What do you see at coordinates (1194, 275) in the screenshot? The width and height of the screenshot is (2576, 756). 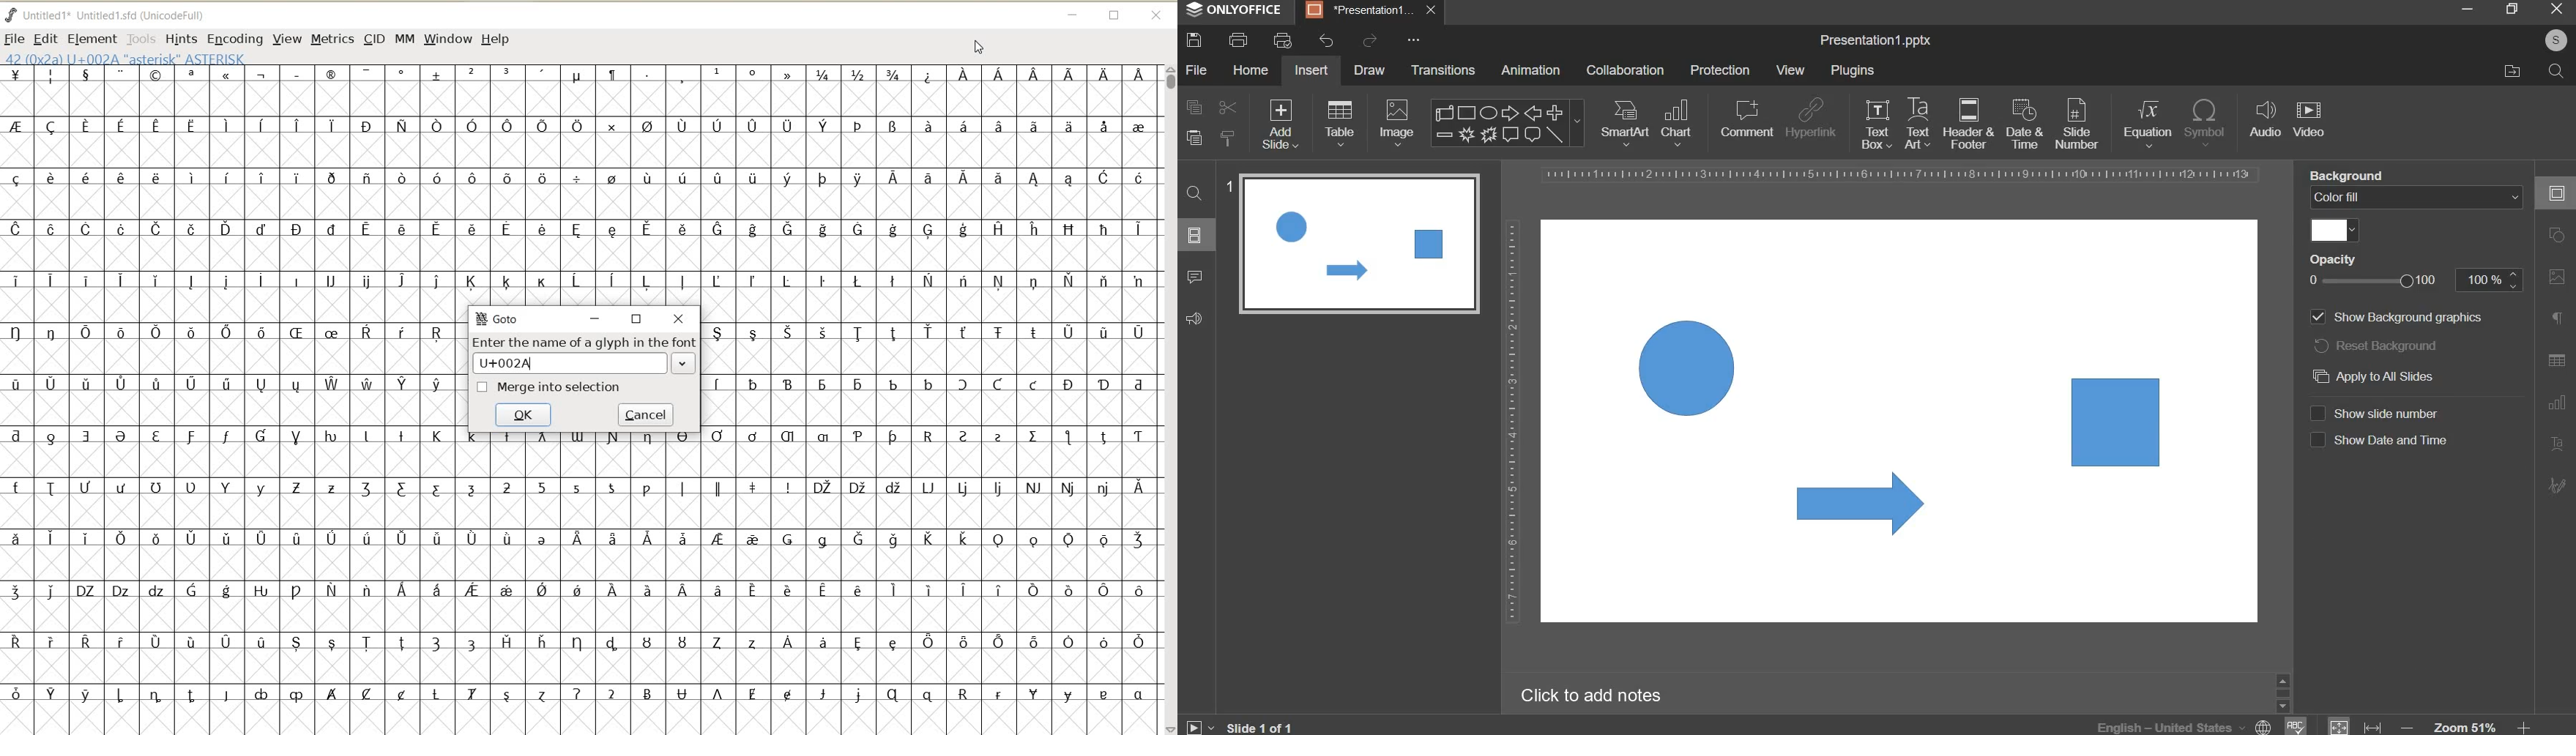 I see `comment` at bounding box center [1194, 275].